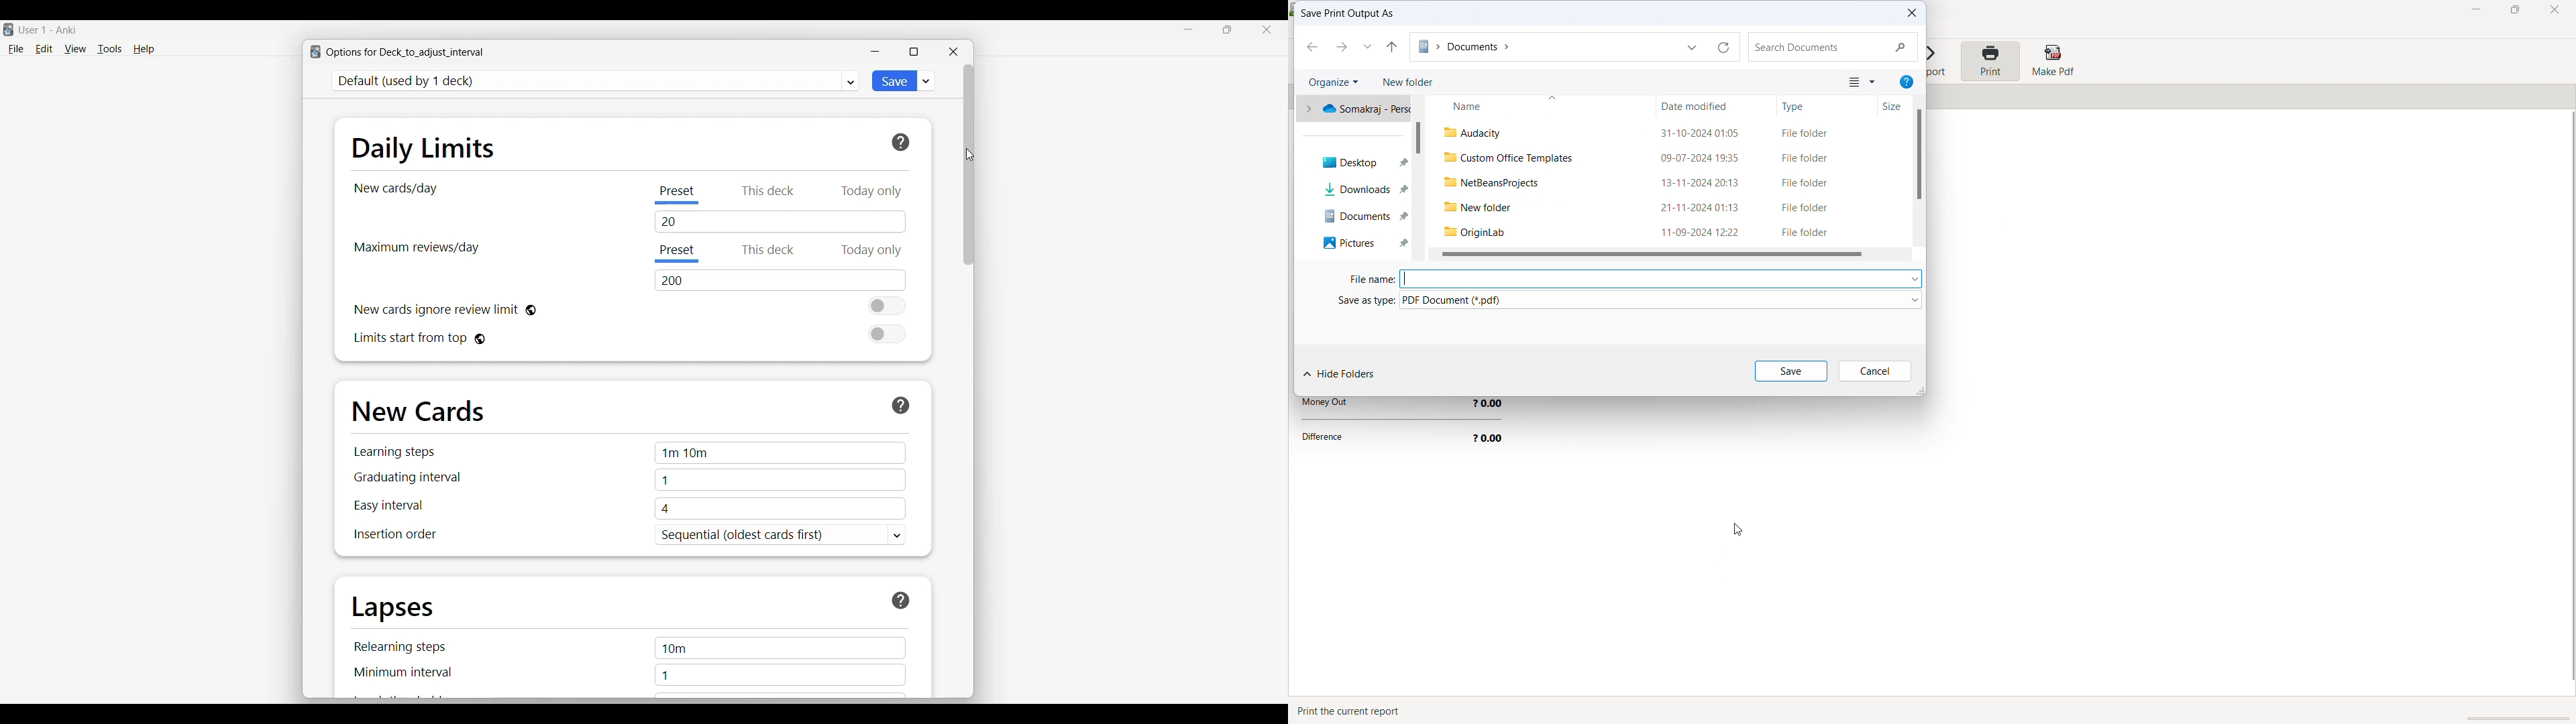 This screenshot has height=728, width=2576. I want to click on 10m, so click(780, 648).